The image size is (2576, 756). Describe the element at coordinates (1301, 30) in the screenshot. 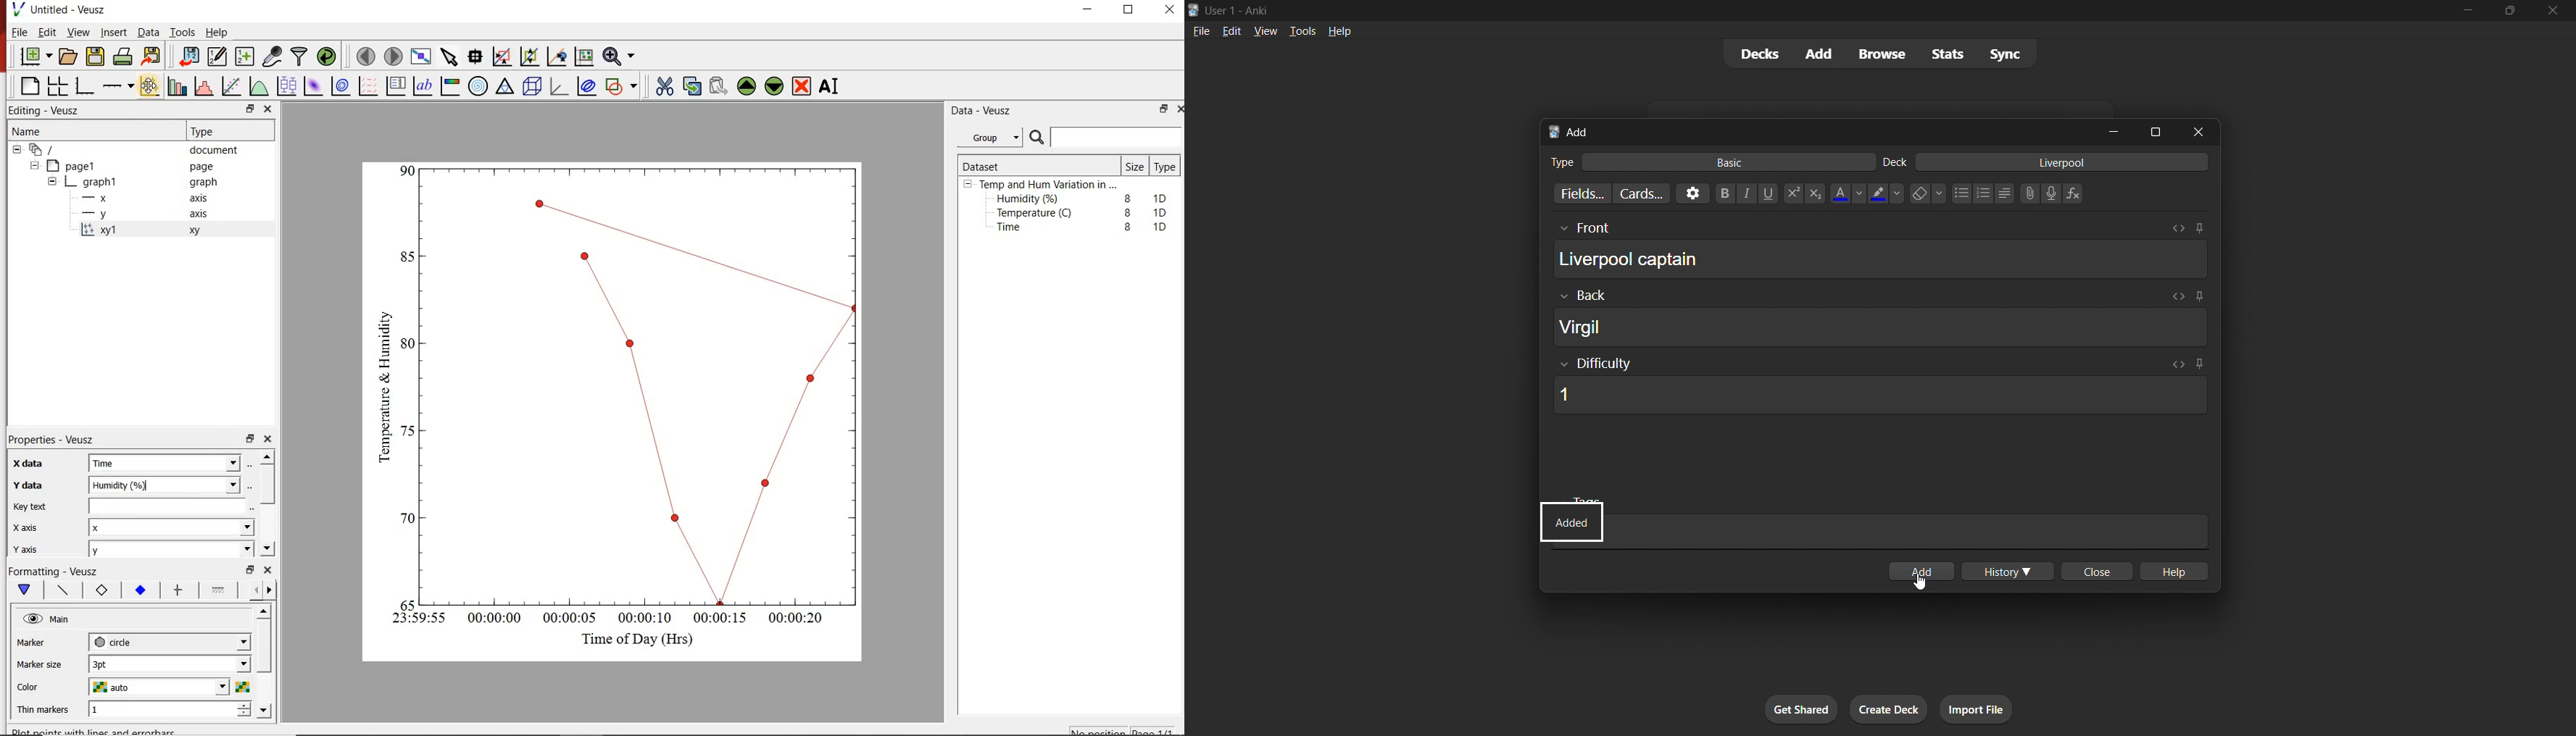

I see `tools` at that location.